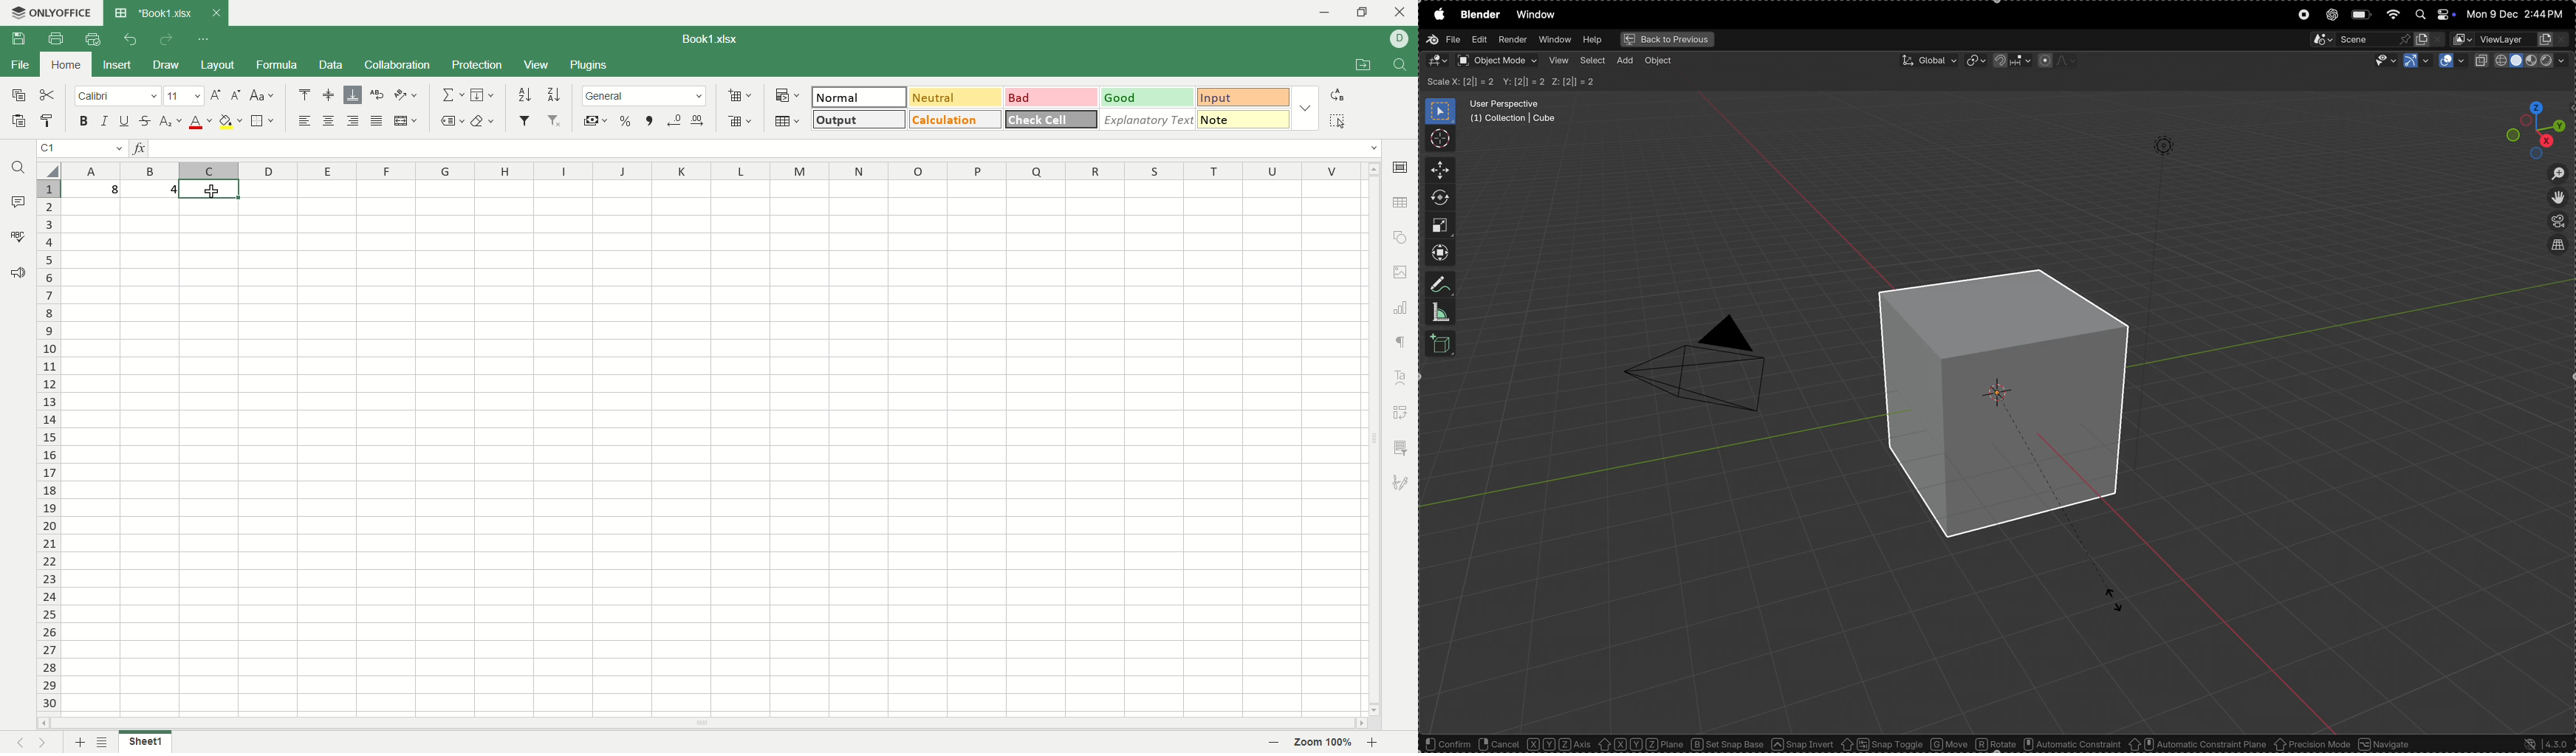 The image size is (2576, 756). What do you see at coordinates (1439, 284) in the screenshot?
I see `annotate ` at bounding box center [1439, 284].